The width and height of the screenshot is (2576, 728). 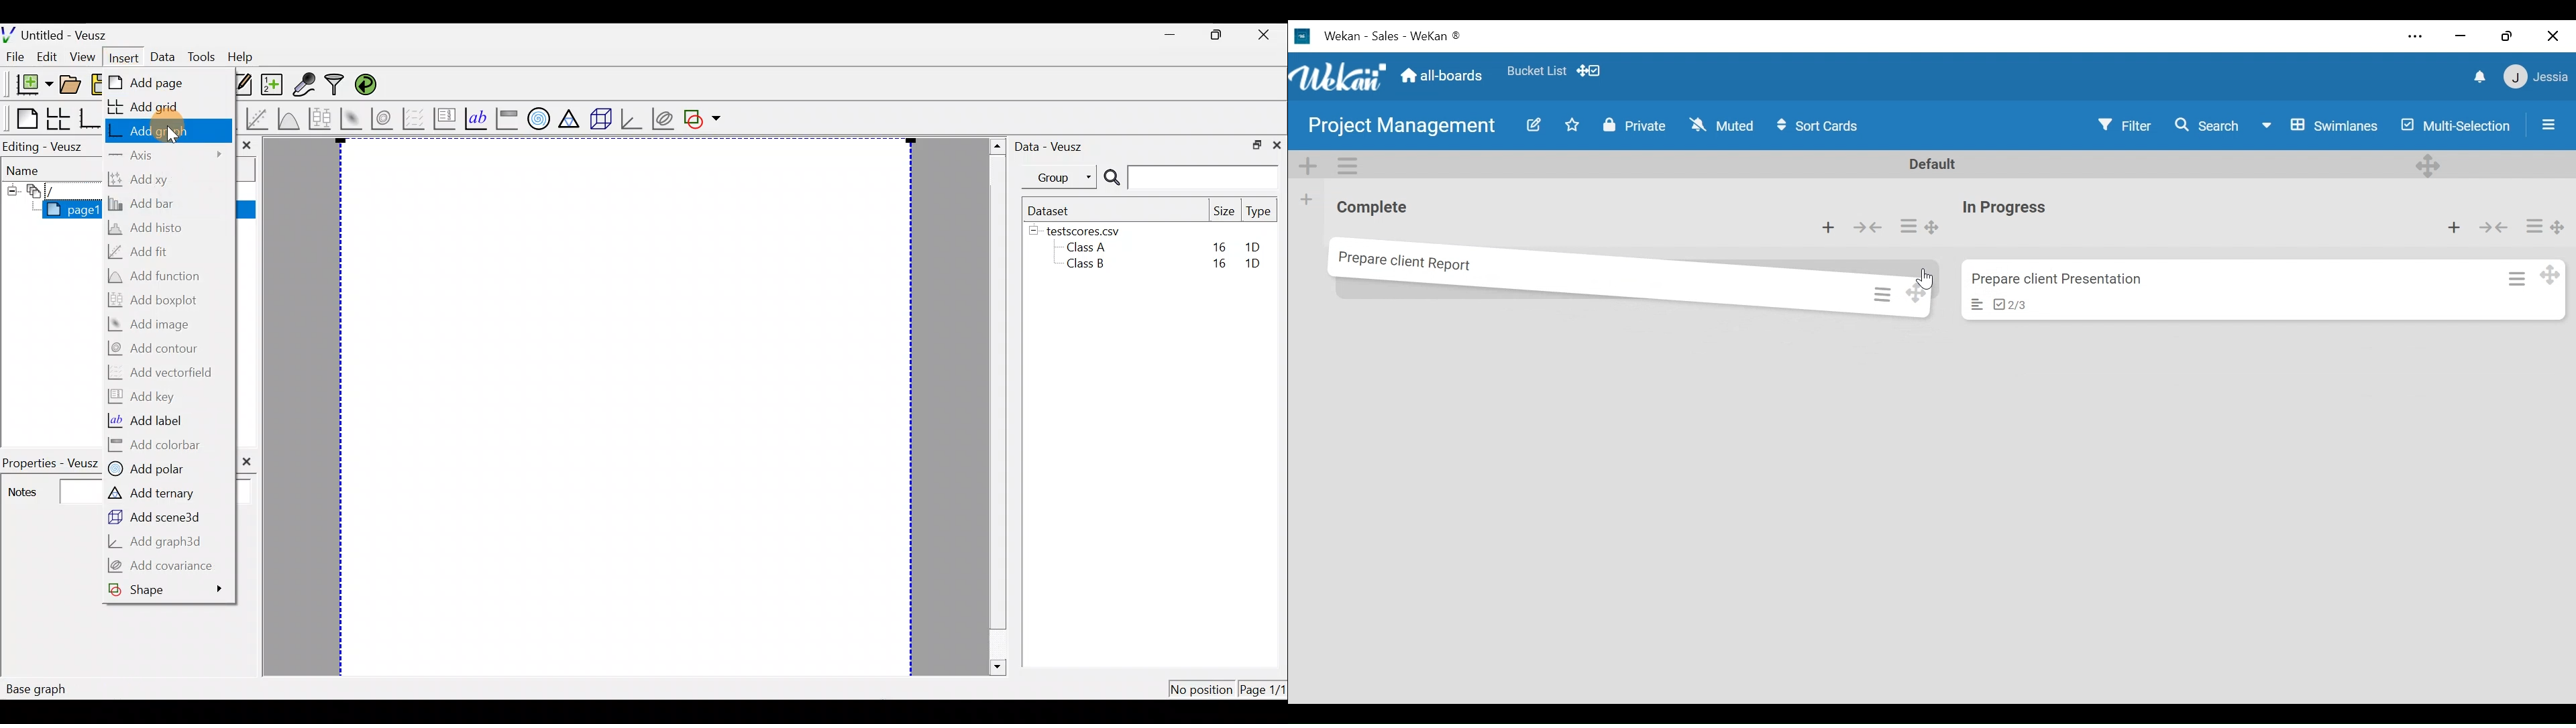 What do you see at coordinates (50, 57) in the screenshot?
I see `Edit` at bounding box center [50, 57].